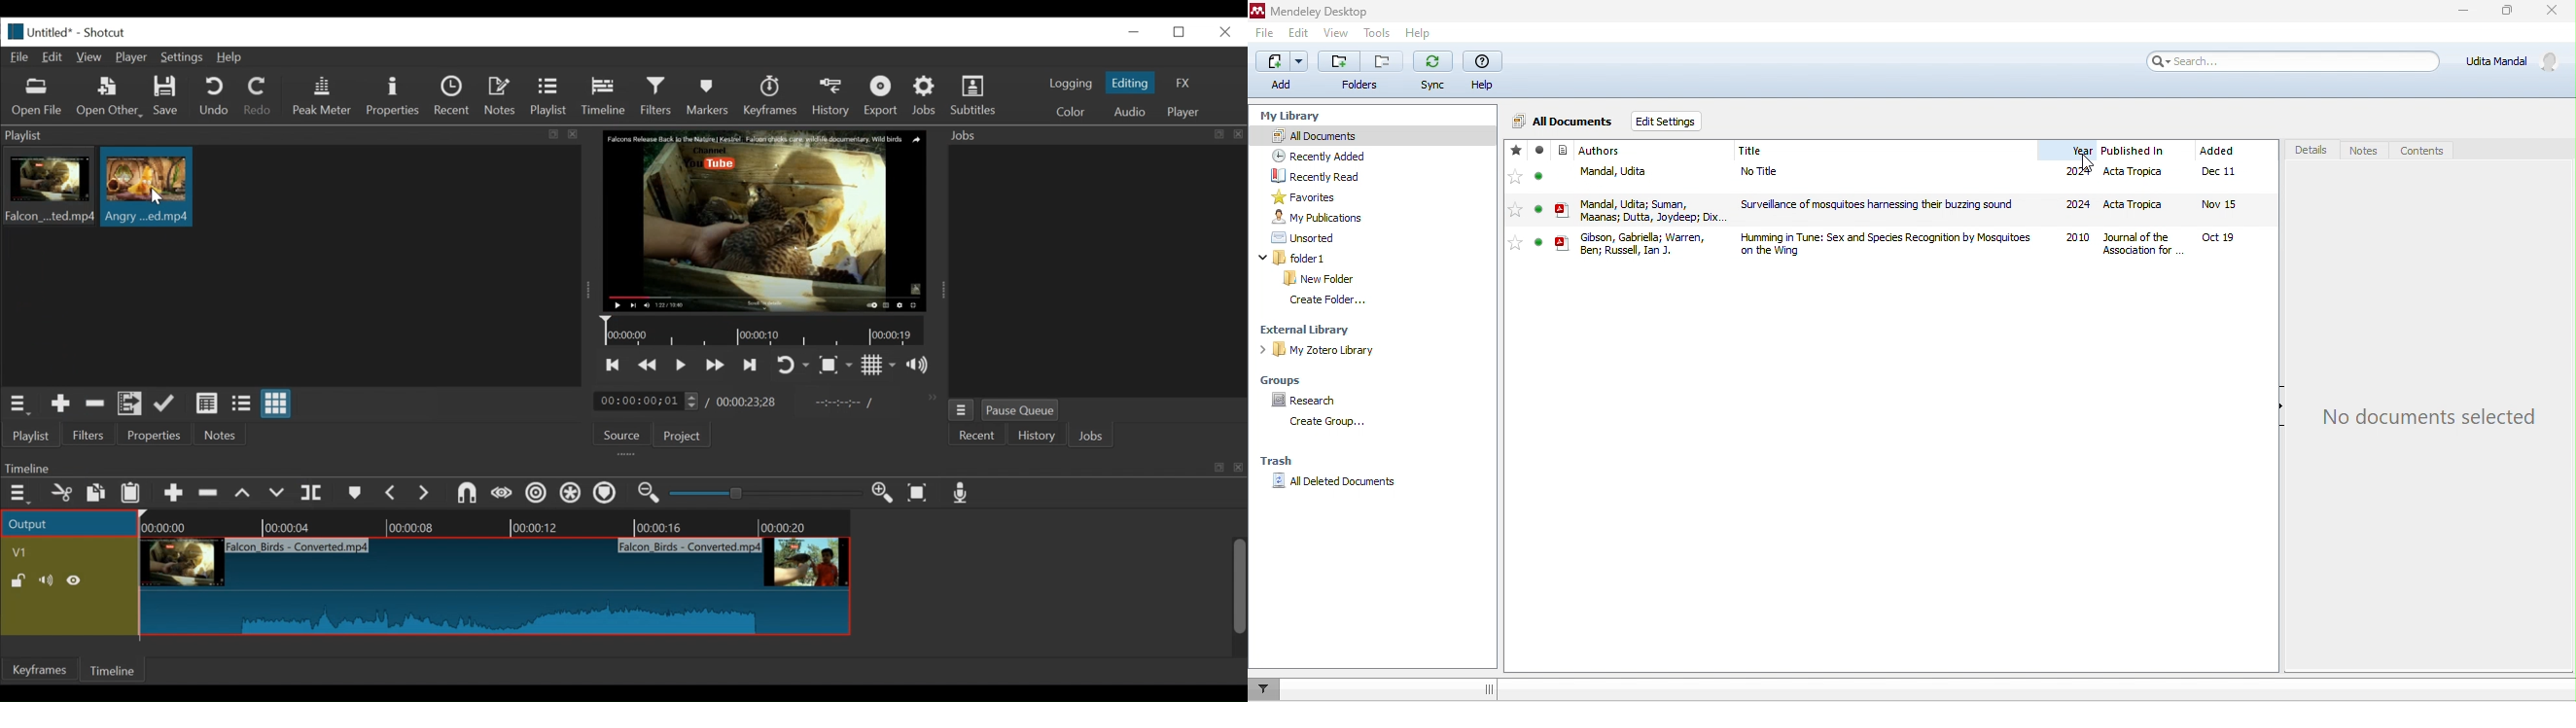 The height and width of the screenshot is (728, 2576). Describe the element at coordinates (104, 34) in the screenshot. I see `Shotcut` at that location.